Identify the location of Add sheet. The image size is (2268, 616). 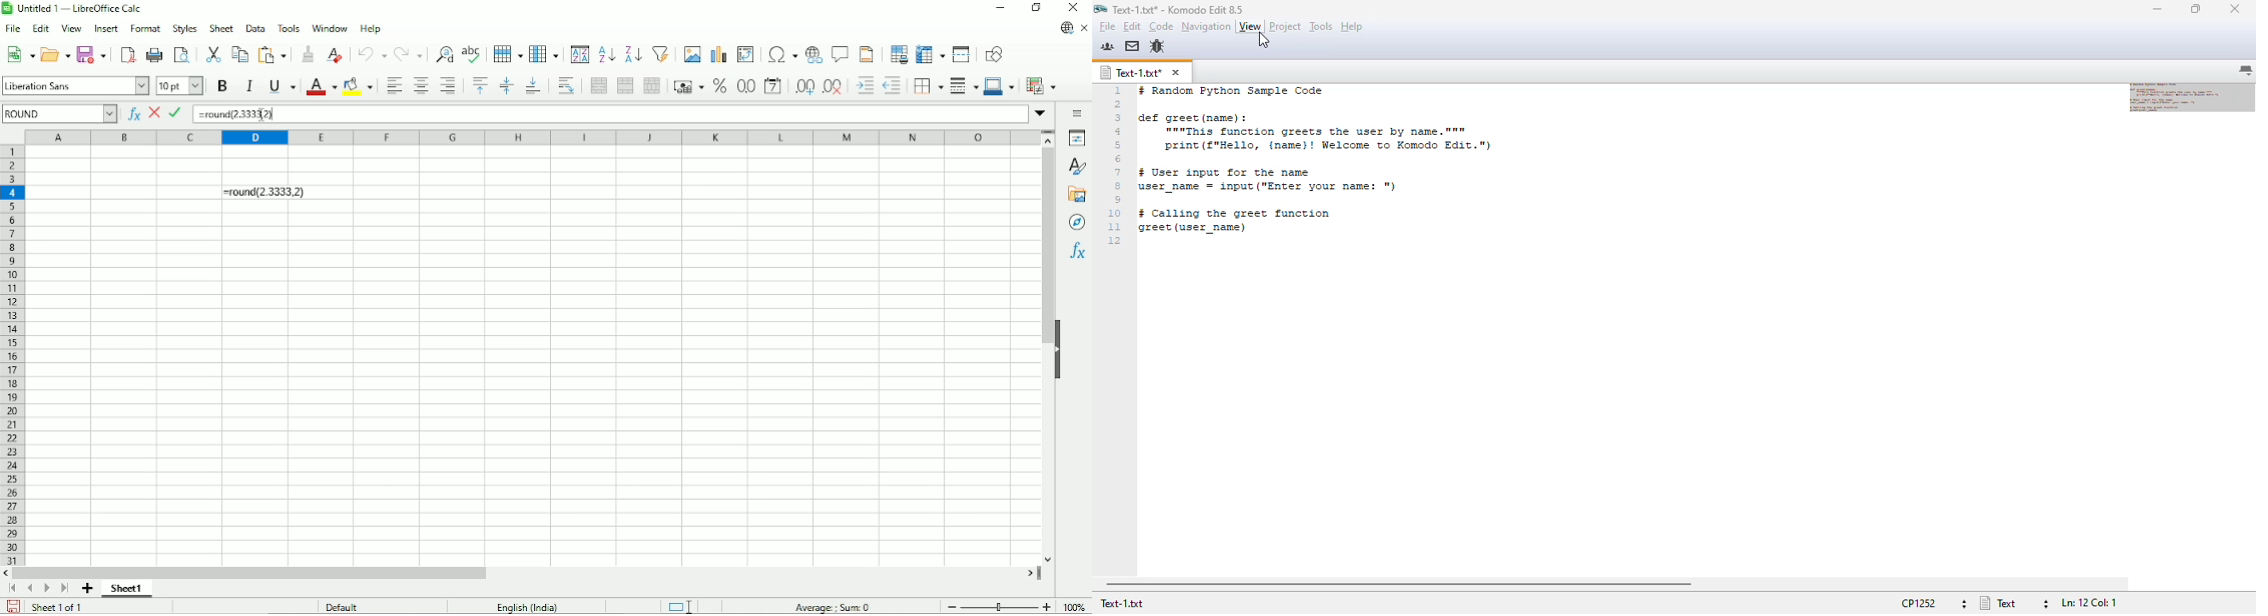
(88, 588).